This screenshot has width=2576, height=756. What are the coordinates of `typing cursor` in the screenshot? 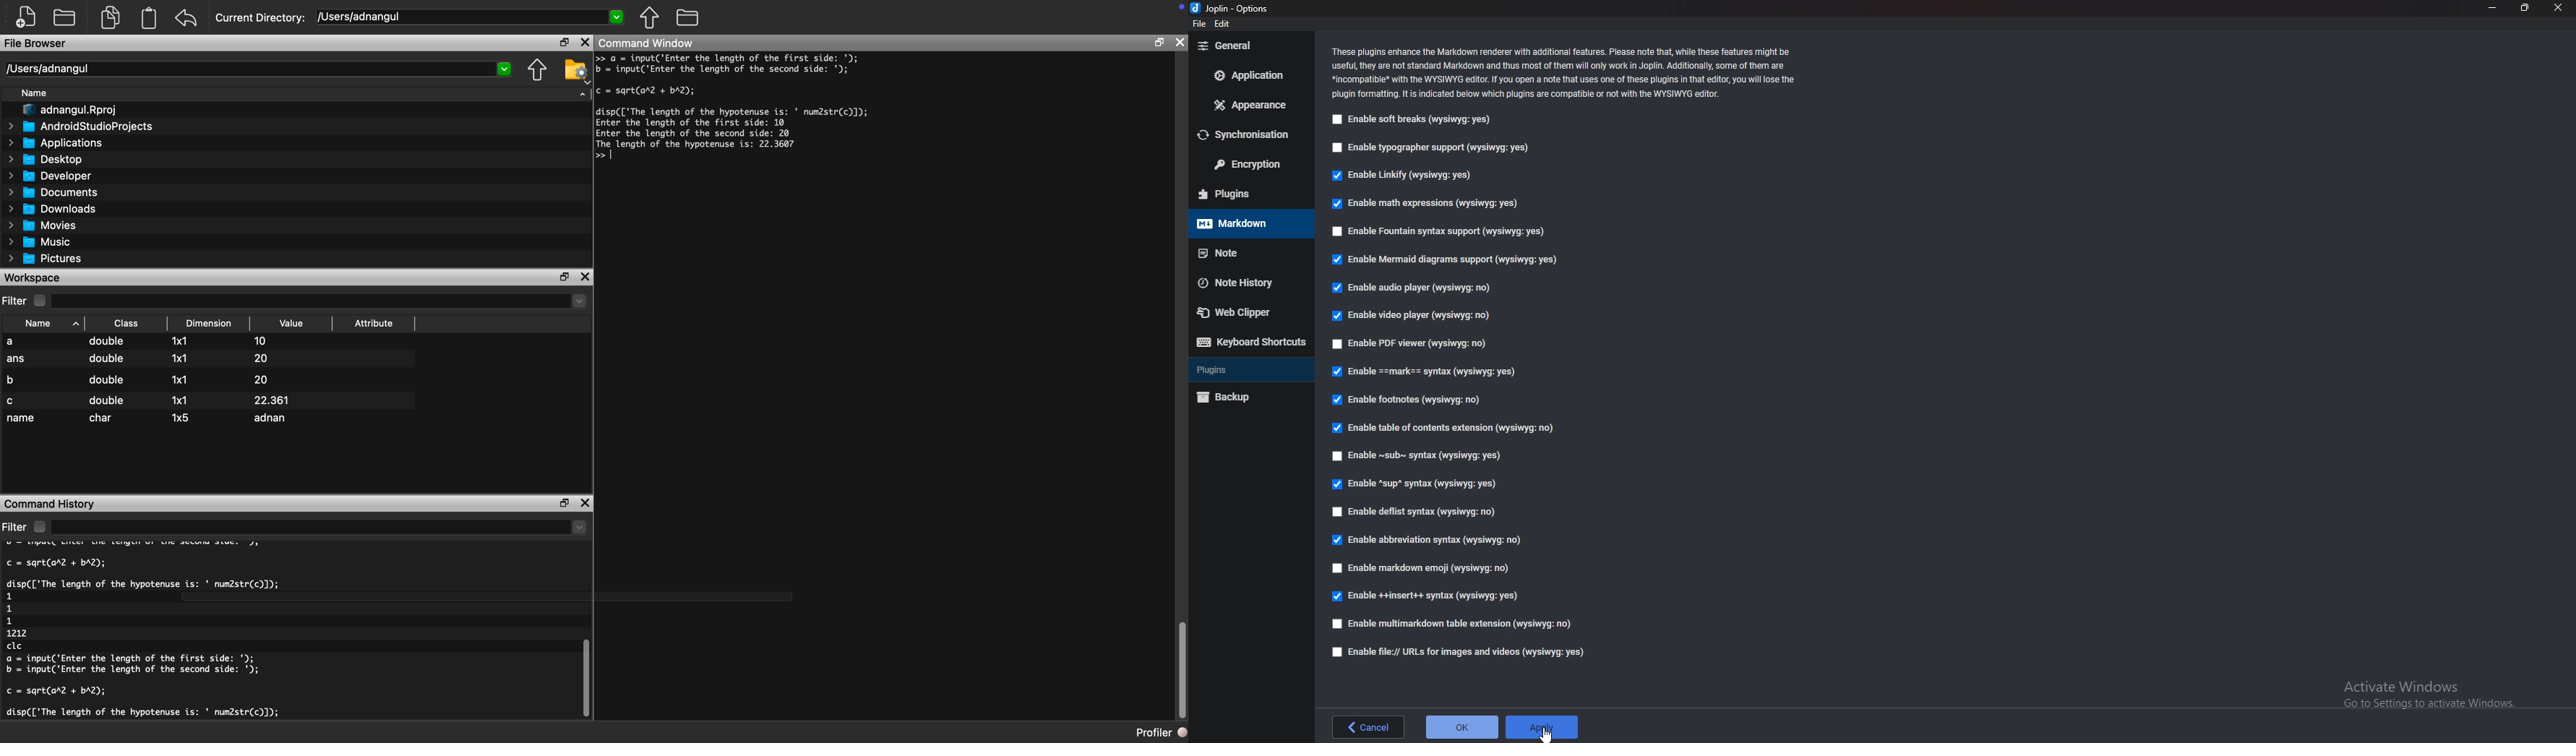 It's located at (615, 154).